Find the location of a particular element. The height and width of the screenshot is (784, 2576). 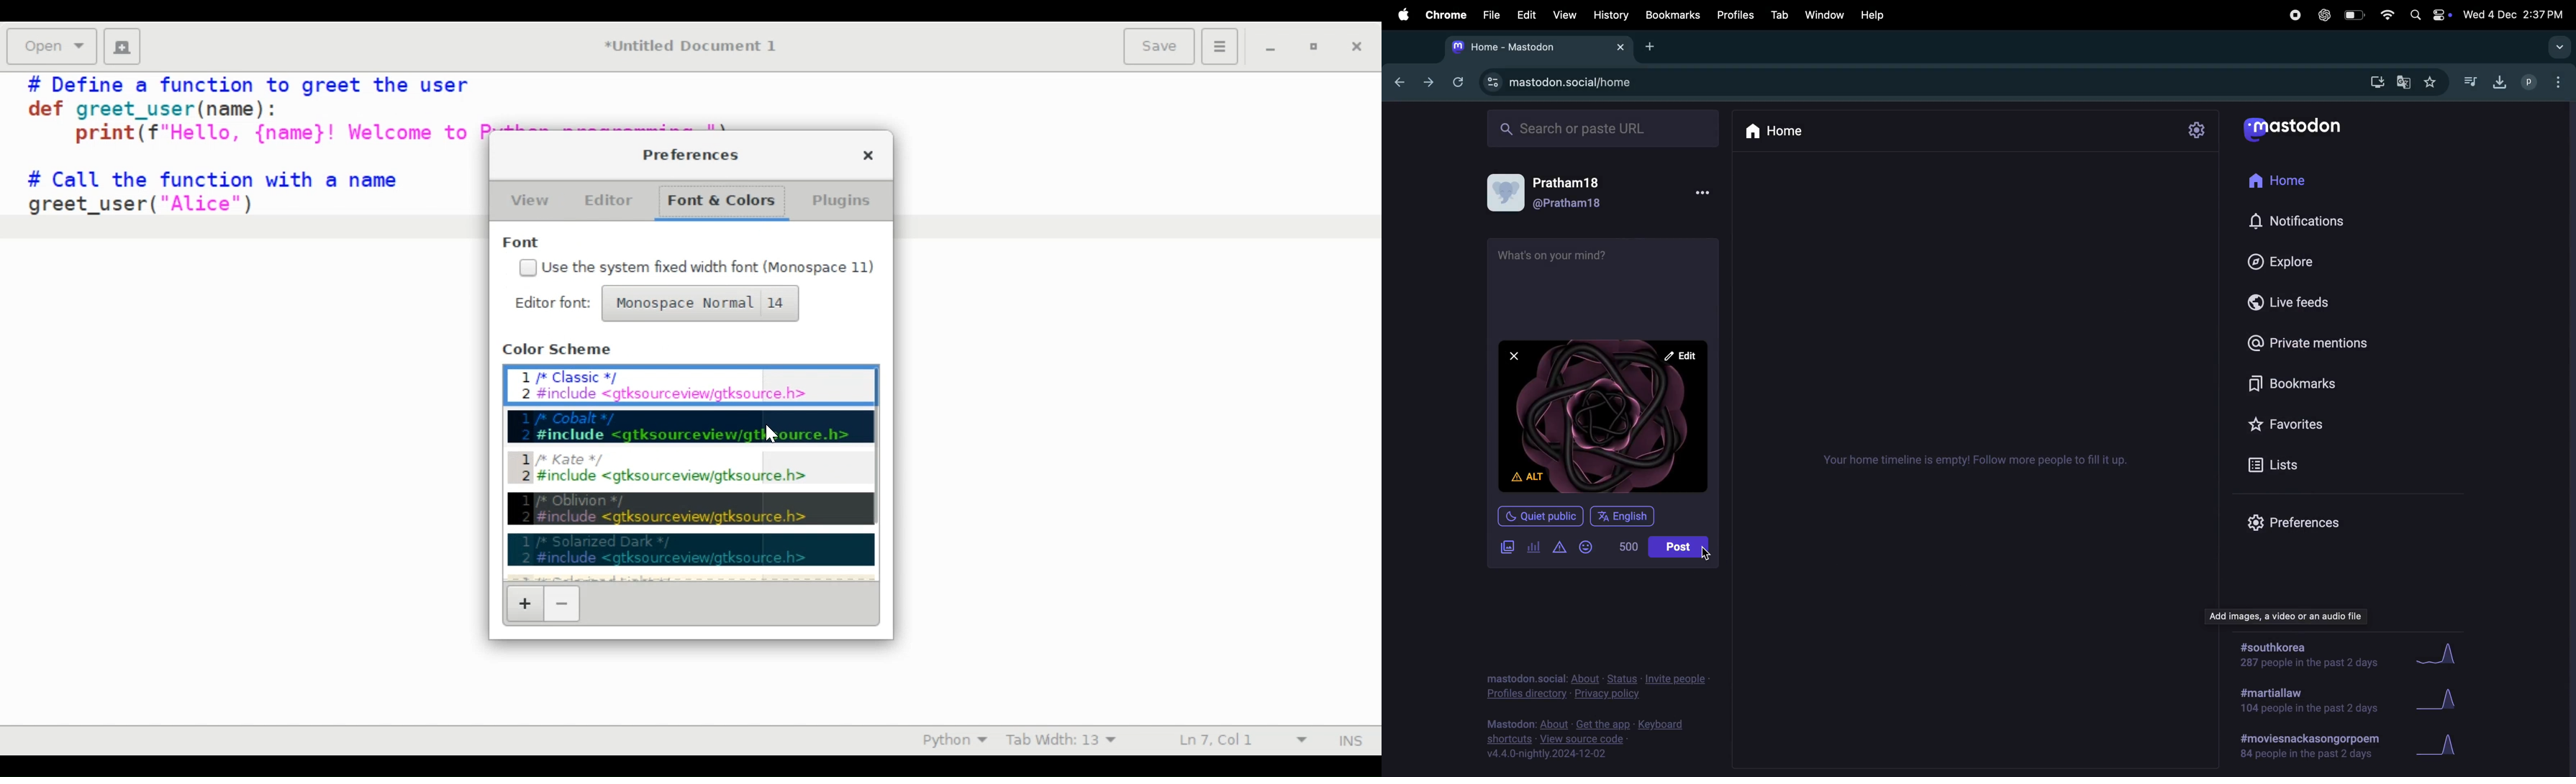

image is located at coordinates (1507, 548).